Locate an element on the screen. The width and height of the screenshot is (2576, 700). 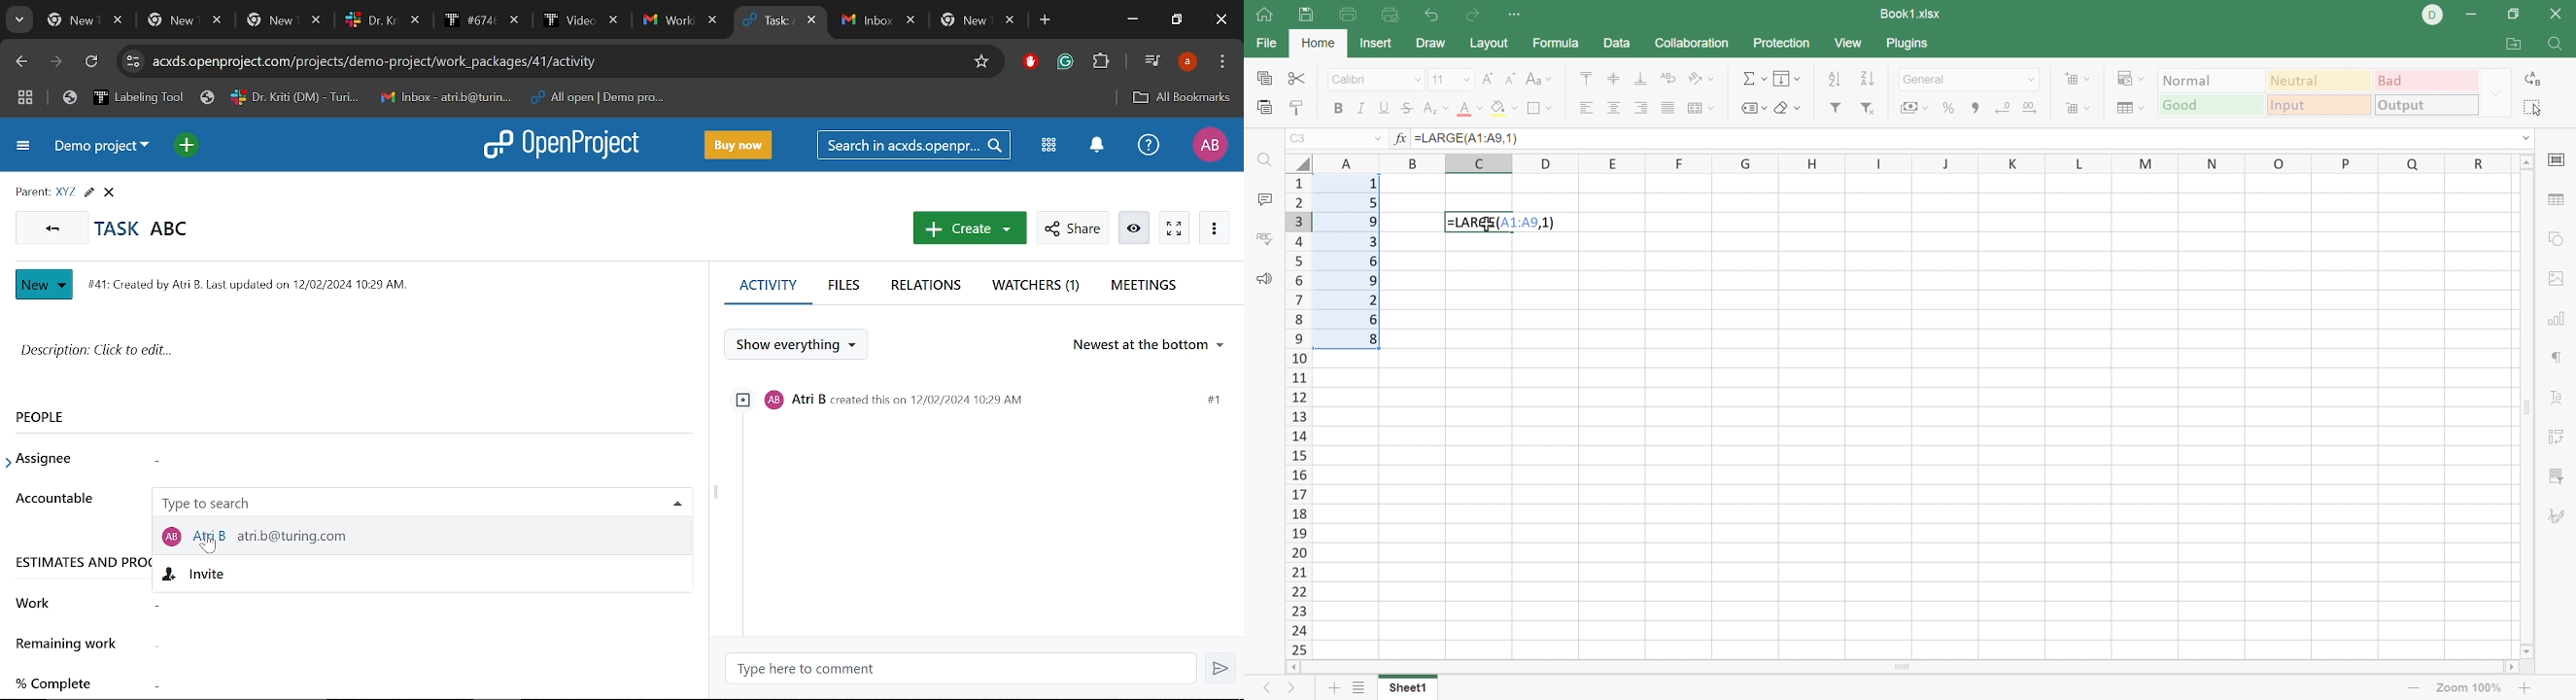
5 is located at coordinates (1372, 204).